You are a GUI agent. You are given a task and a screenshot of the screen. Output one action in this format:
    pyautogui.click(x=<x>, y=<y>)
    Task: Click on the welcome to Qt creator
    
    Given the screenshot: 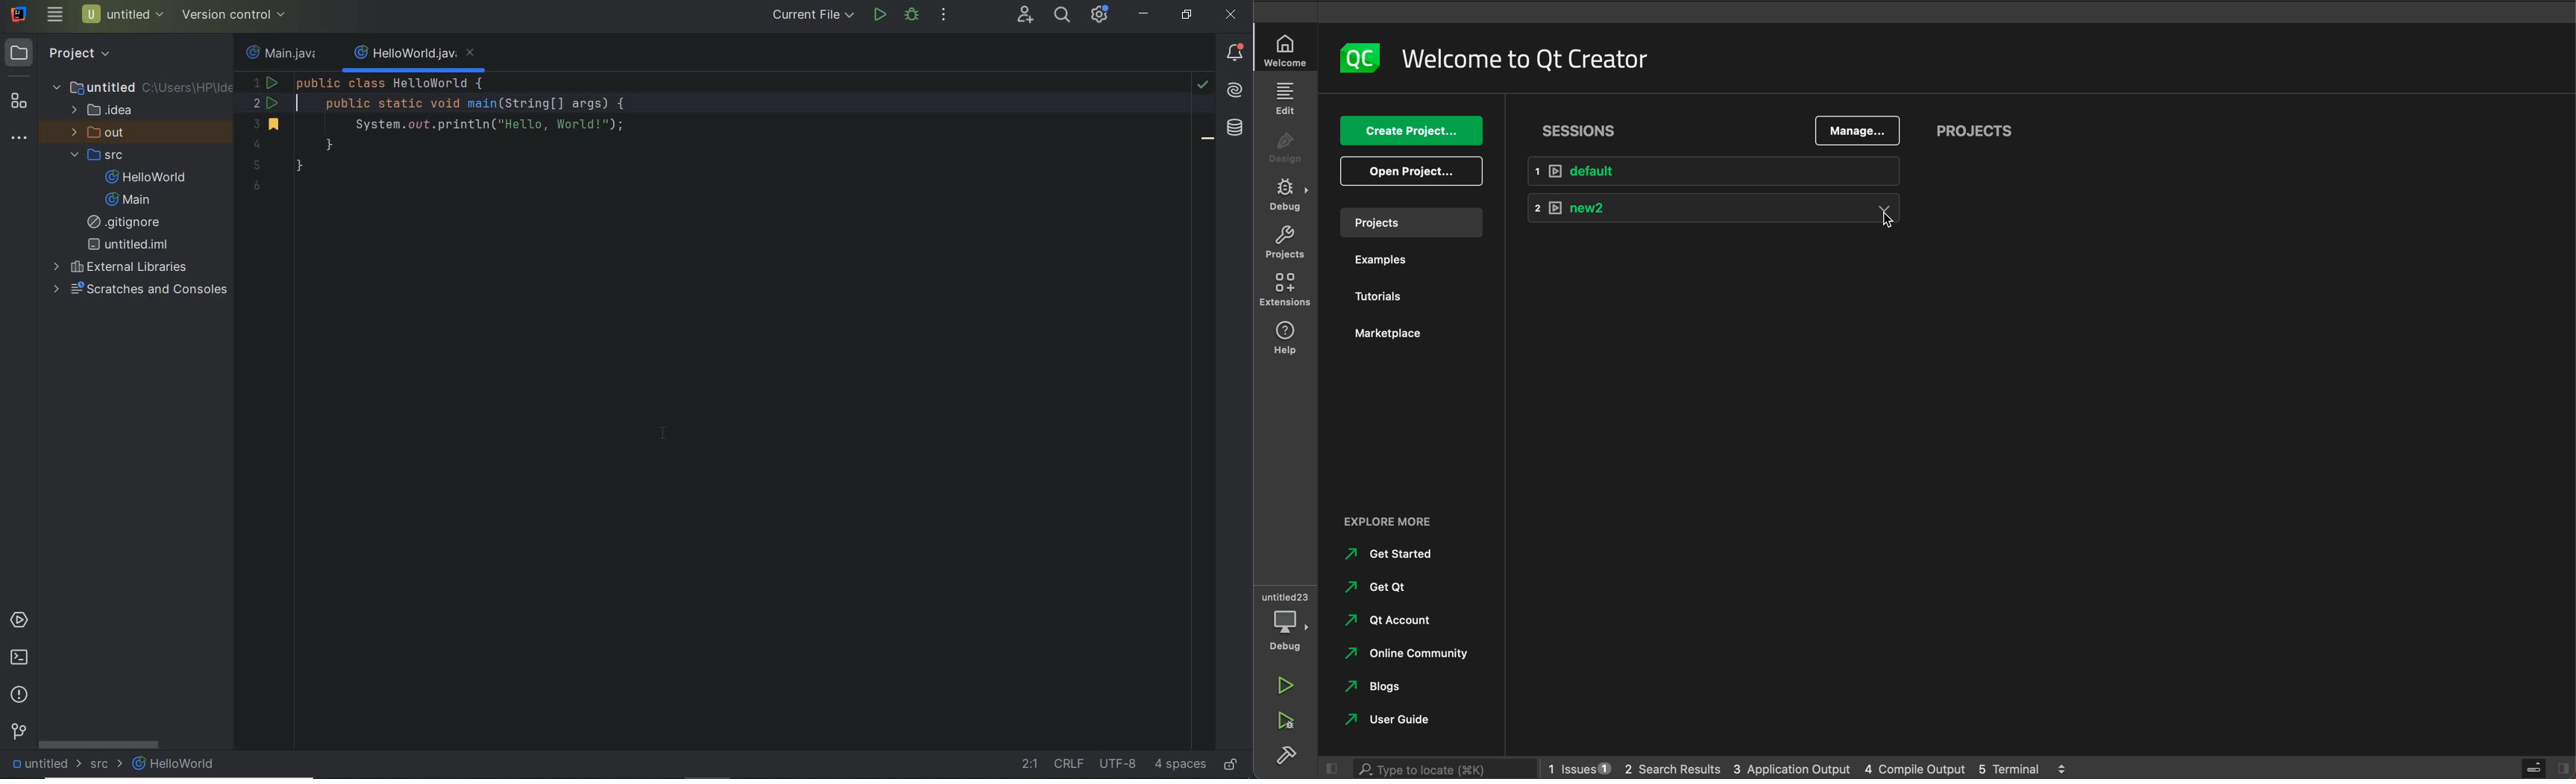 What is the action you would take?
    pyautogui.click(x=1543, y=55)
    